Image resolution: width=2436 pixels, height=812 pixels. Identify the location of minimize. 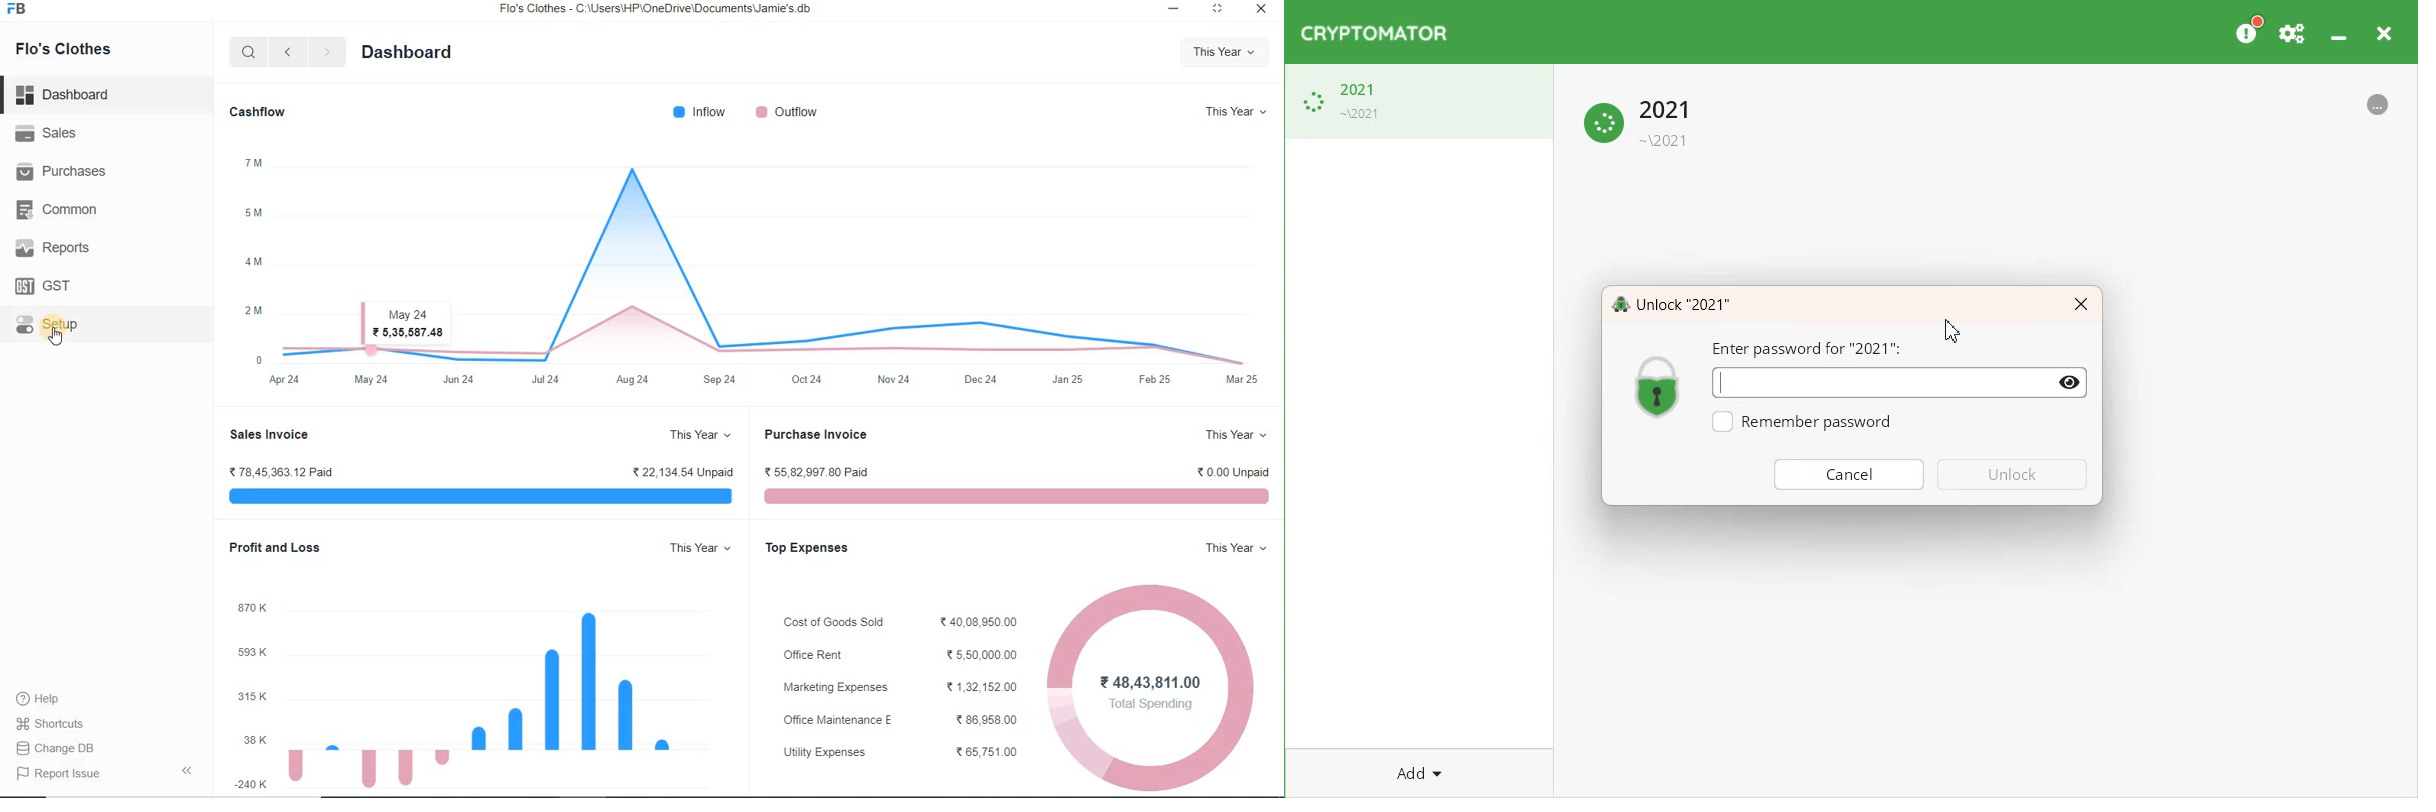
(1174, 10).